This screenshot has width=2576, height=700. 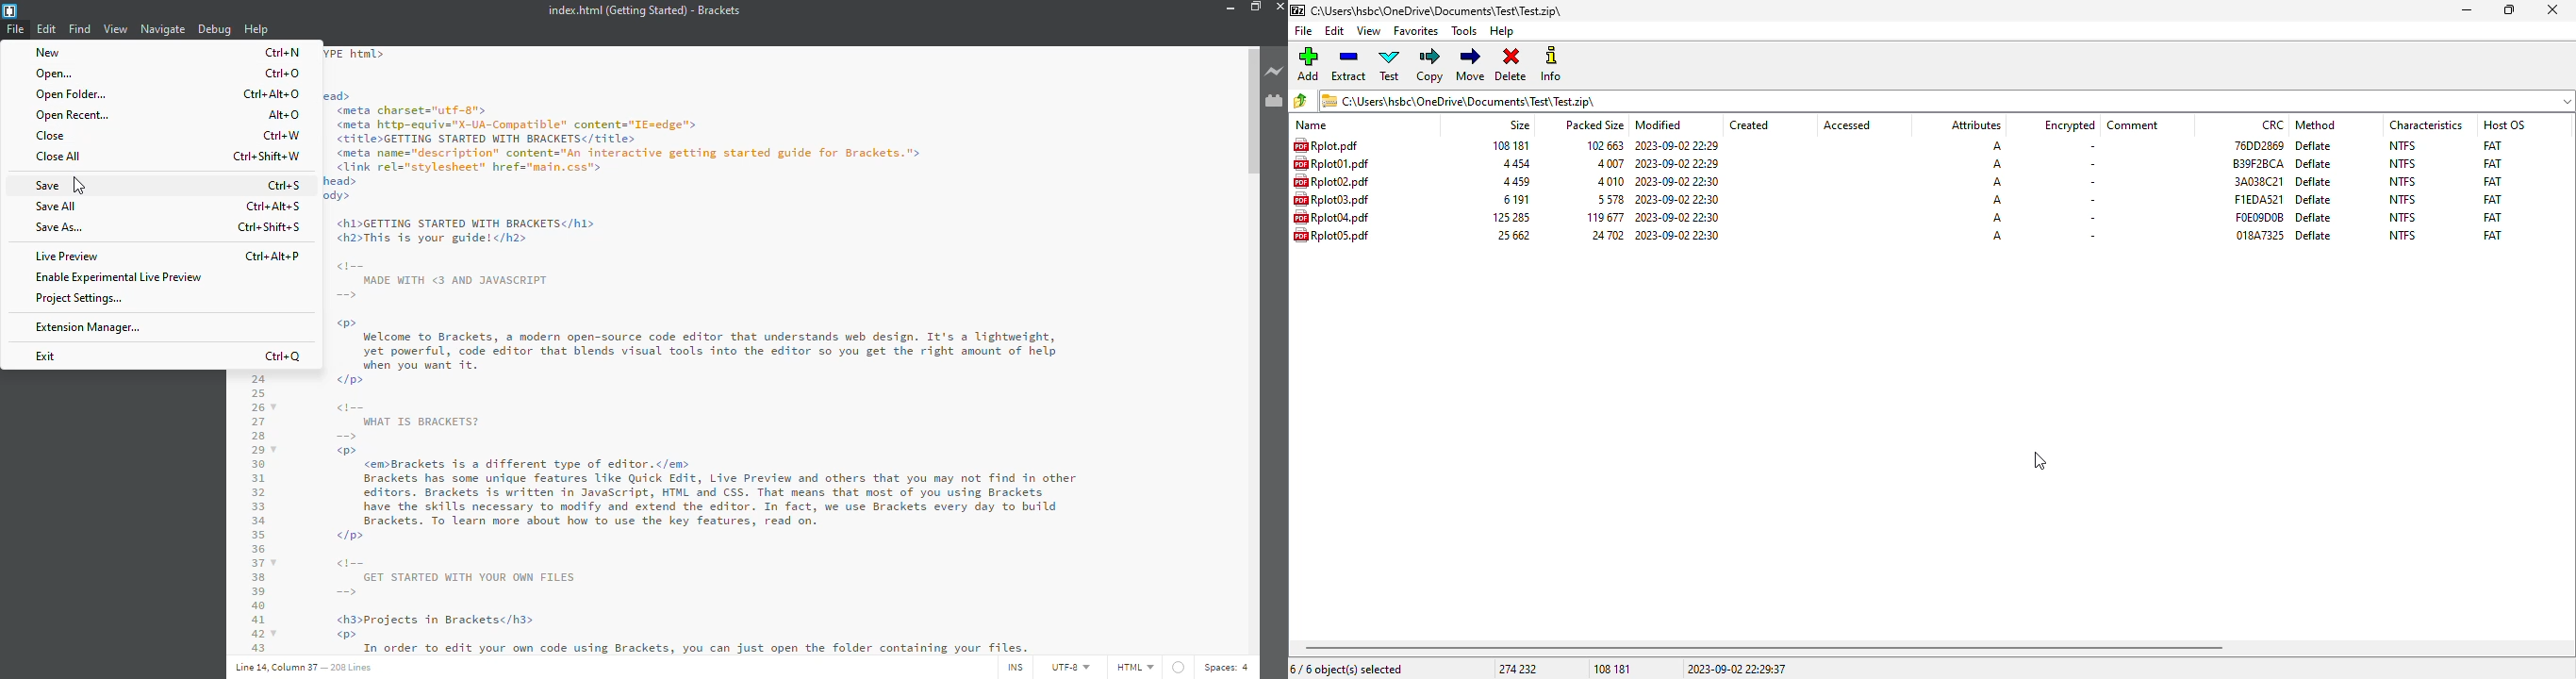 What do you see at coordinates (1514, 182) in the screenshot?
I see `size` at bounding box center [1514, 182].